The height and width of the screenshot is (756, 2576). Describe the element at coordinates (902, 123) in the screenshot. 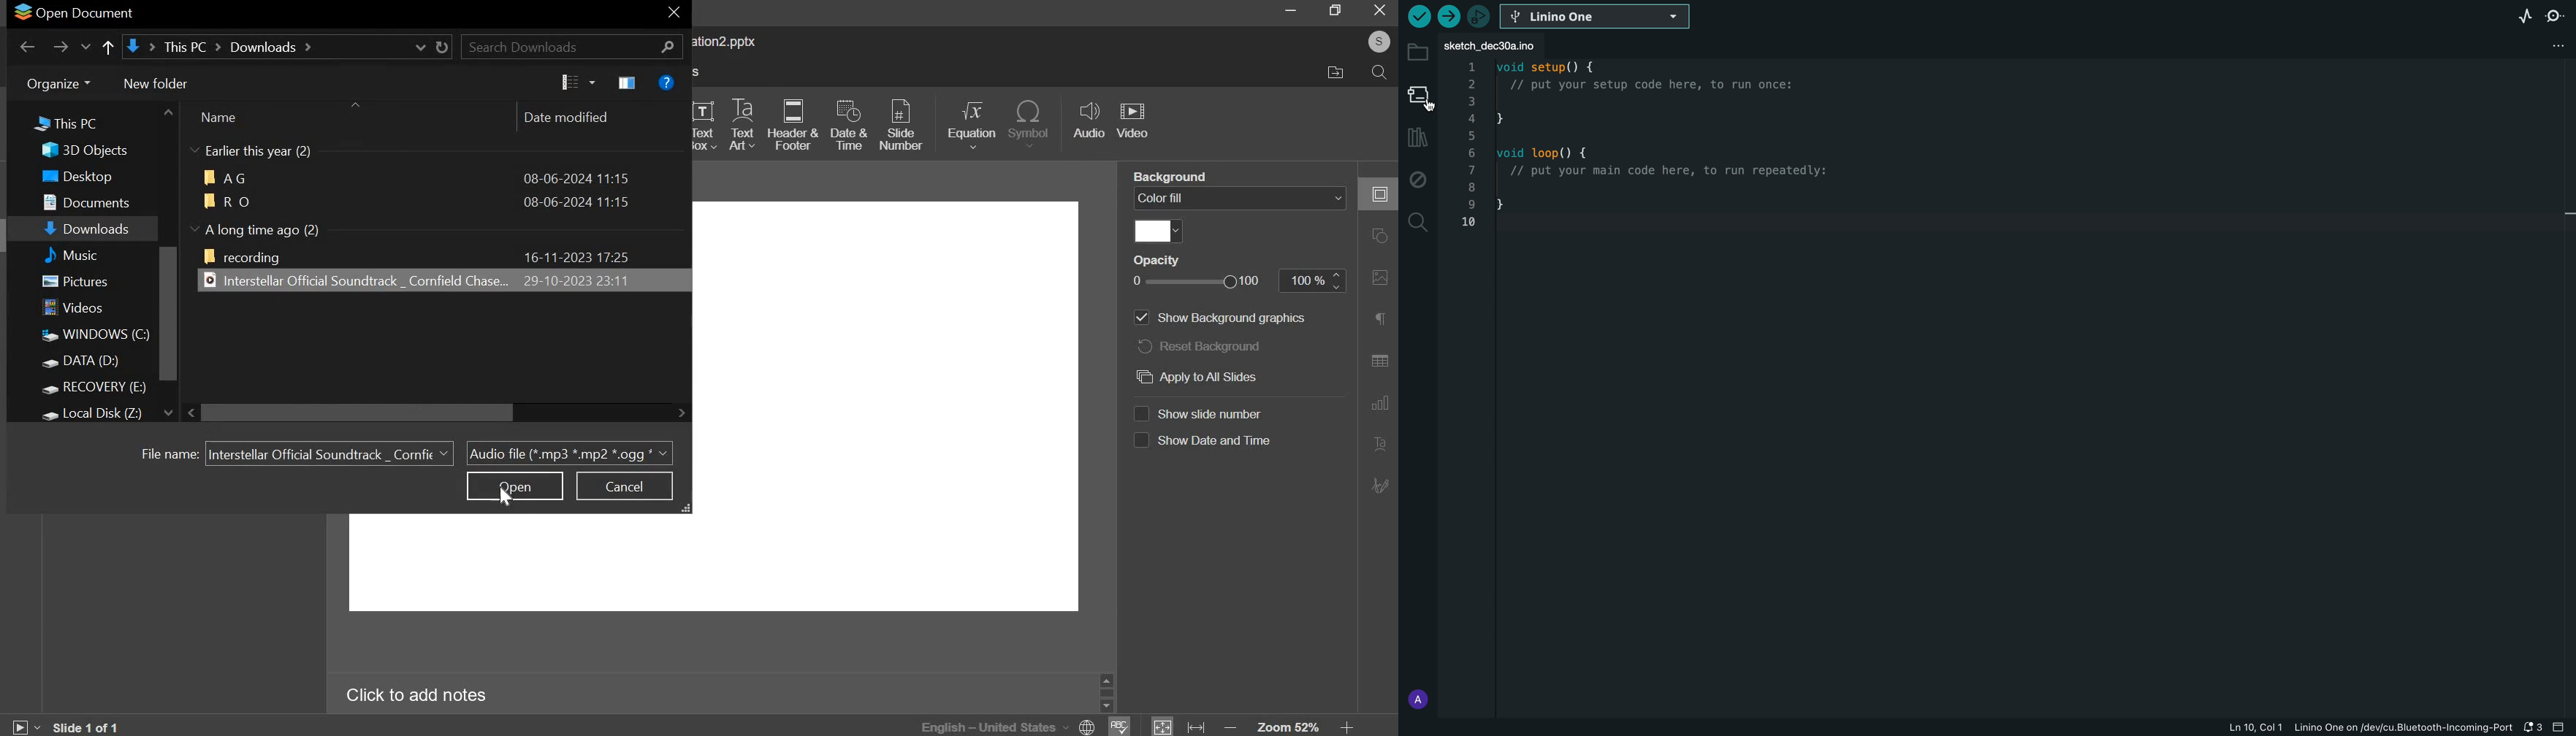

I see `slide number` at that location.